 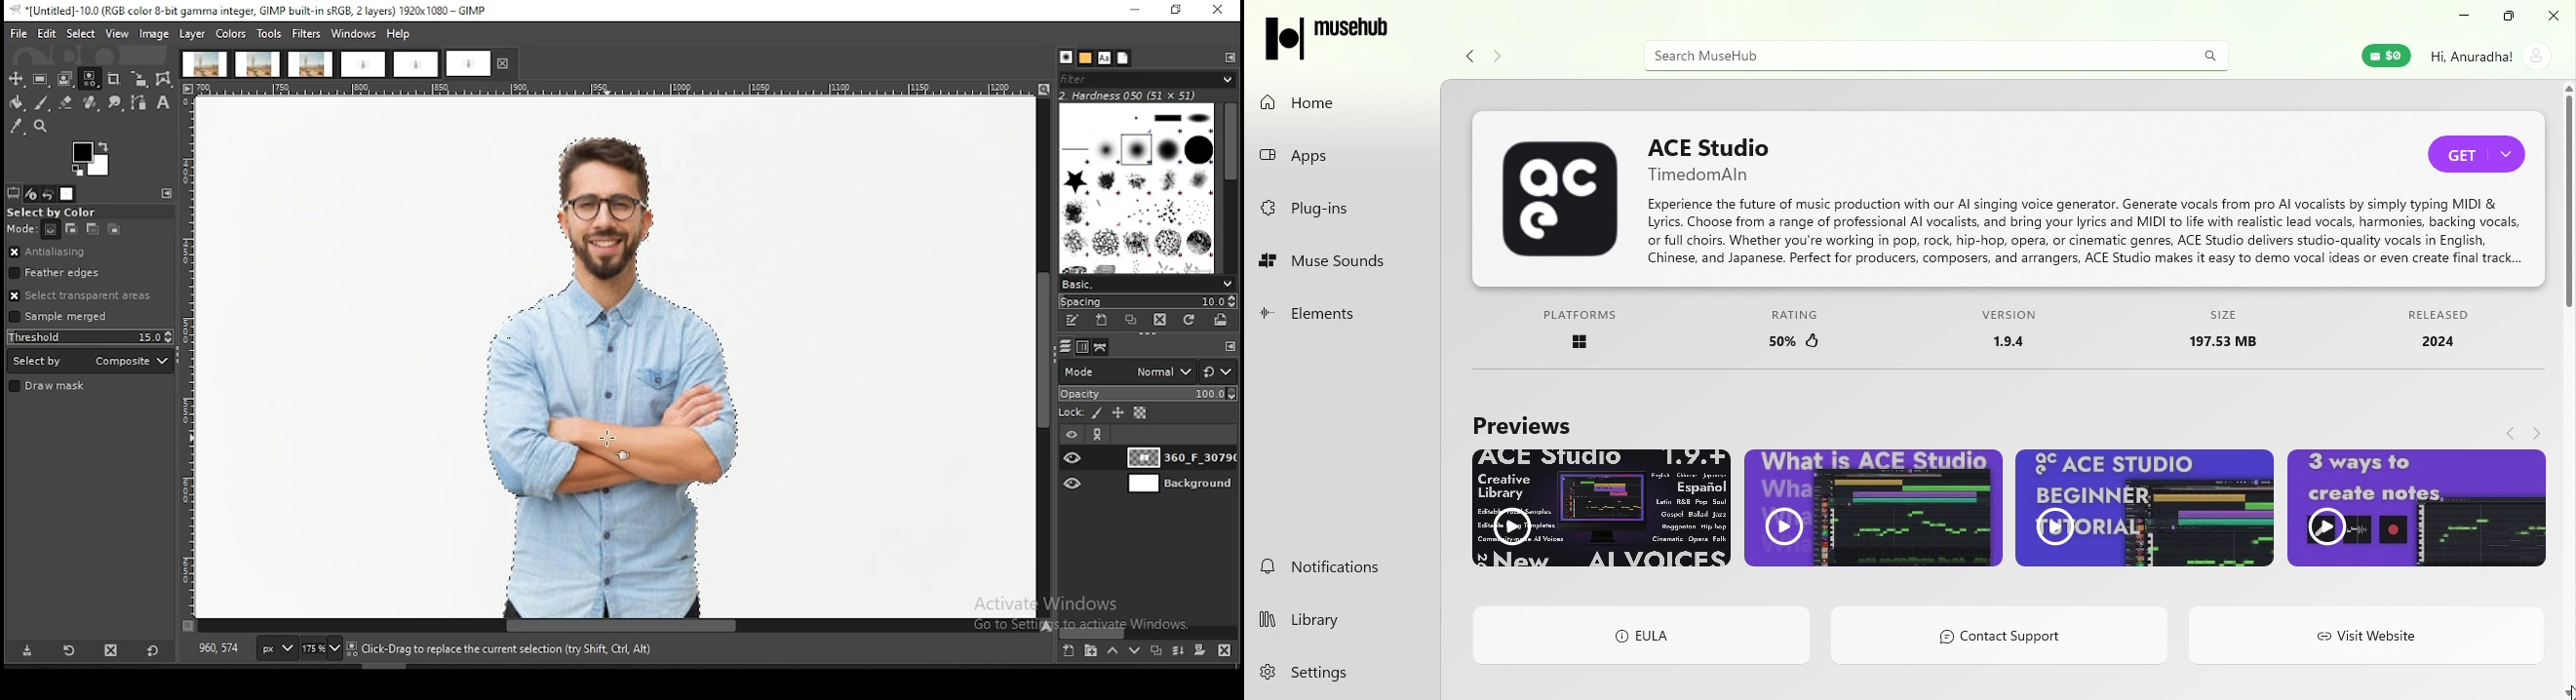 What do you see at coordinates (1178, 483) in the screenshot?
I see `layer` at bounding box center [1178, 483].